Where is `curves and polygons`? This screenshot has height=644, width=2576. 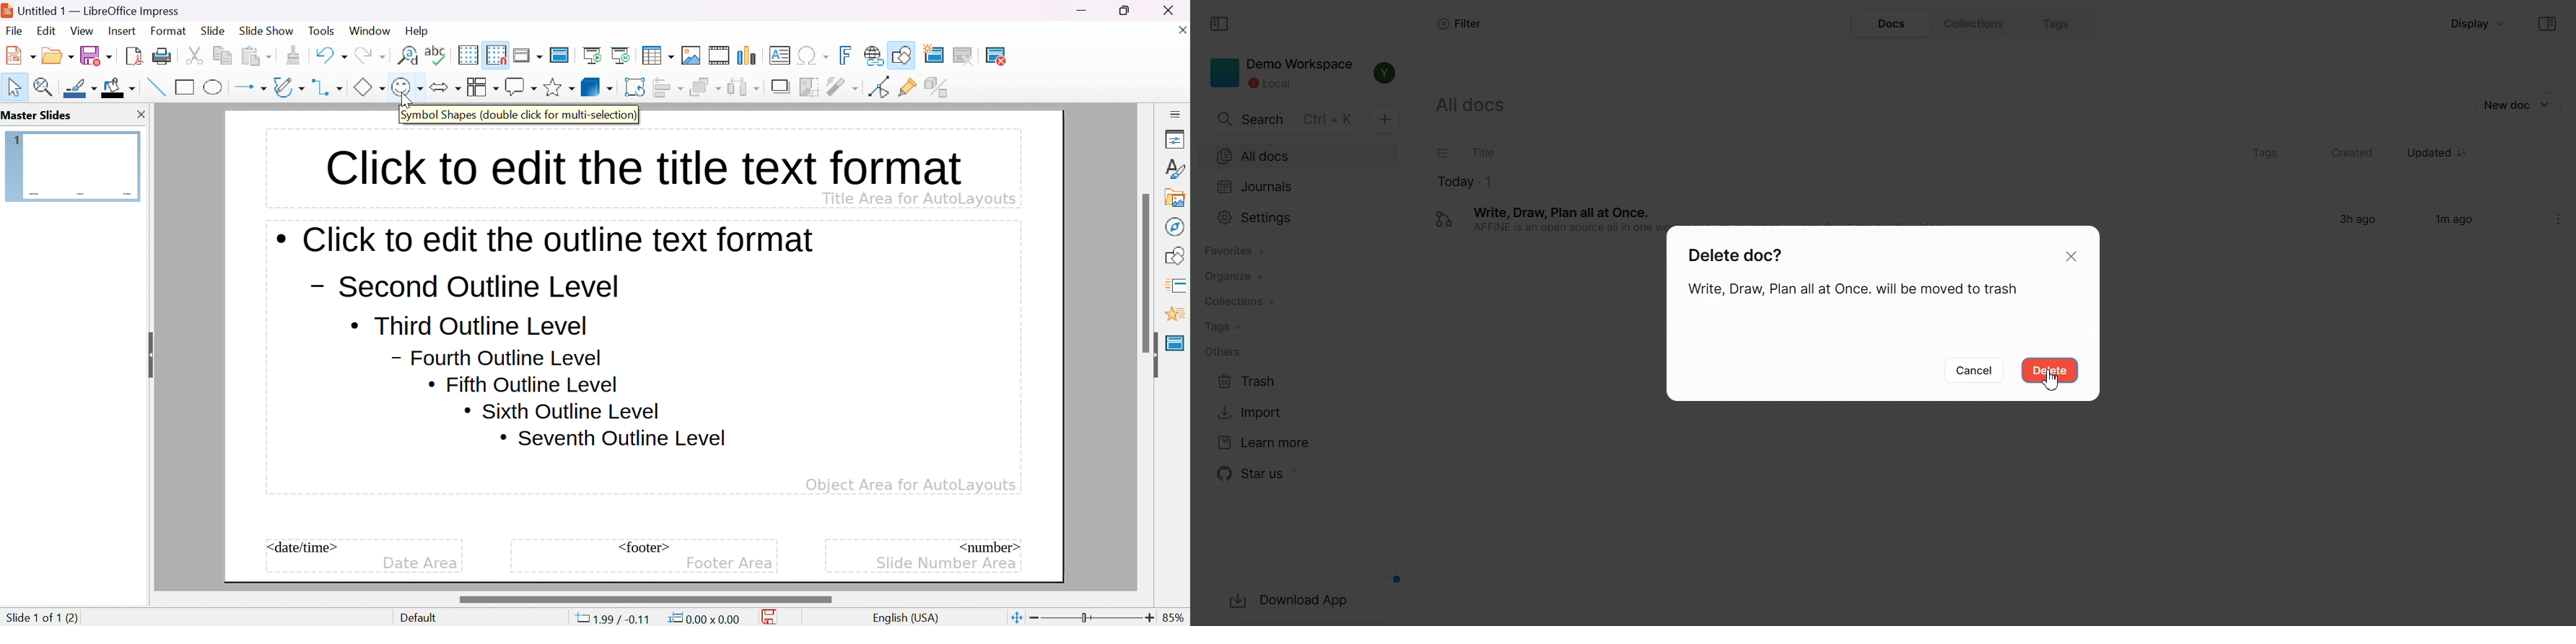 curves and polygons is located at coordinates (288, 87).